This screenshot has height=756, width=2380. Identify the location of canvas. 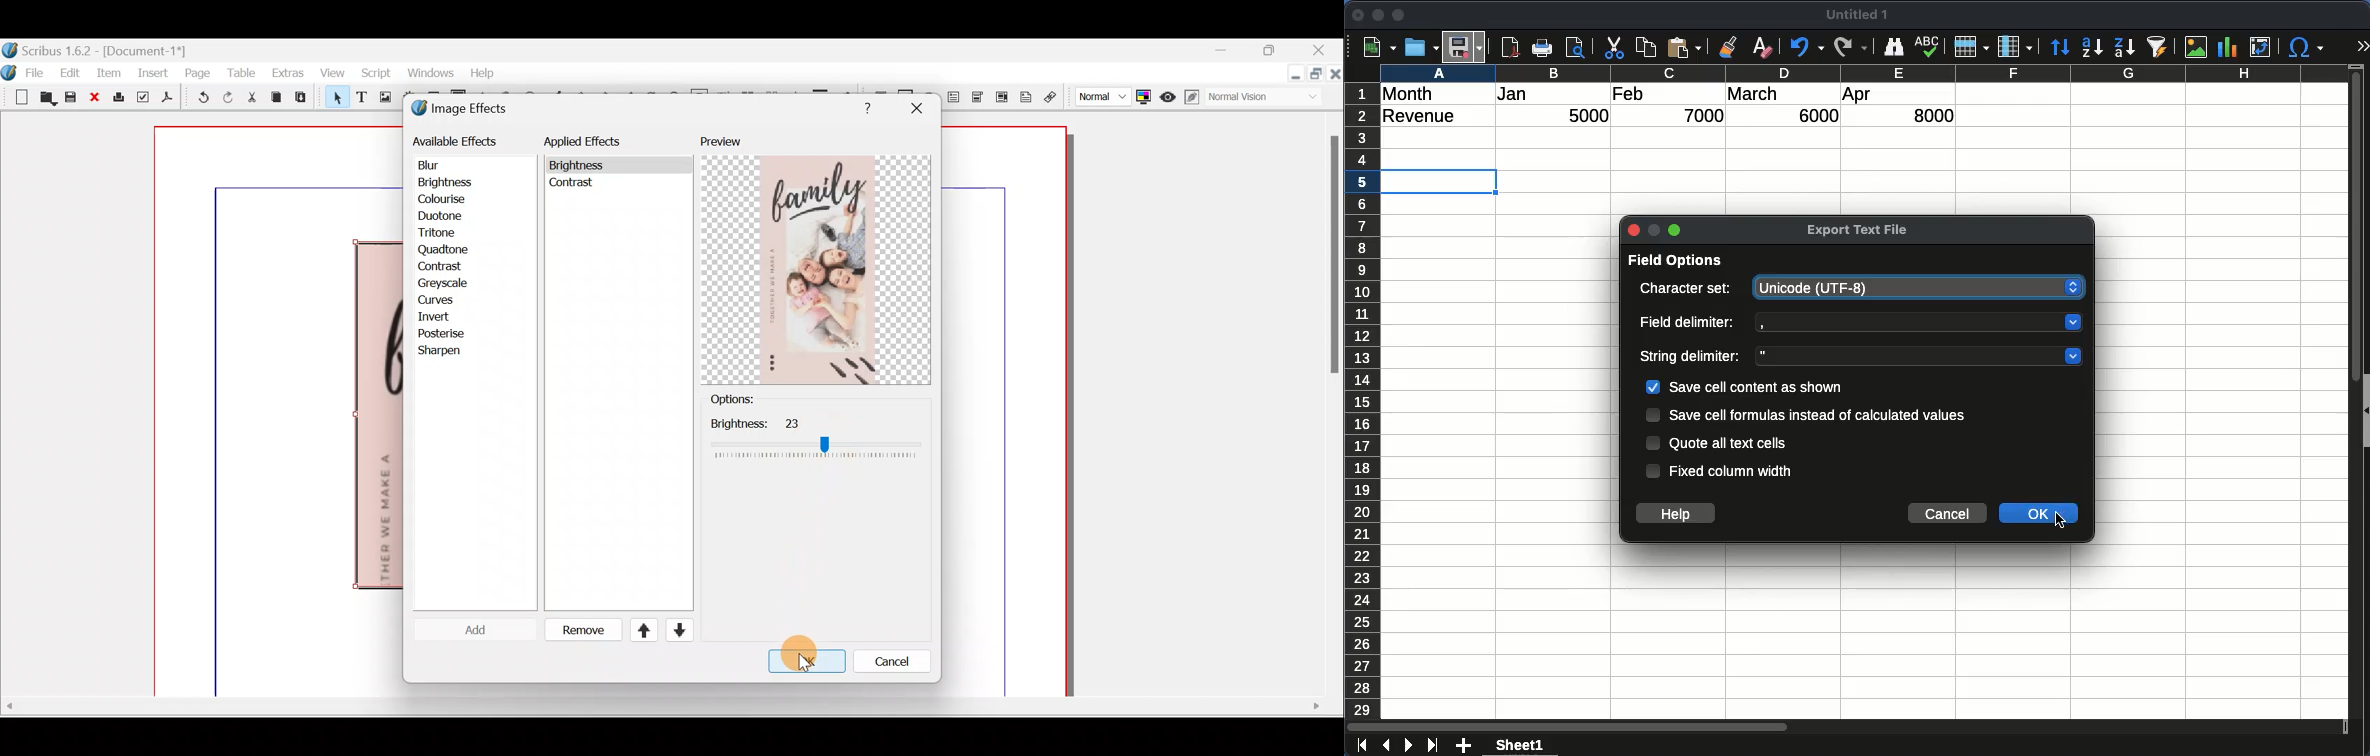
(1005, 412).